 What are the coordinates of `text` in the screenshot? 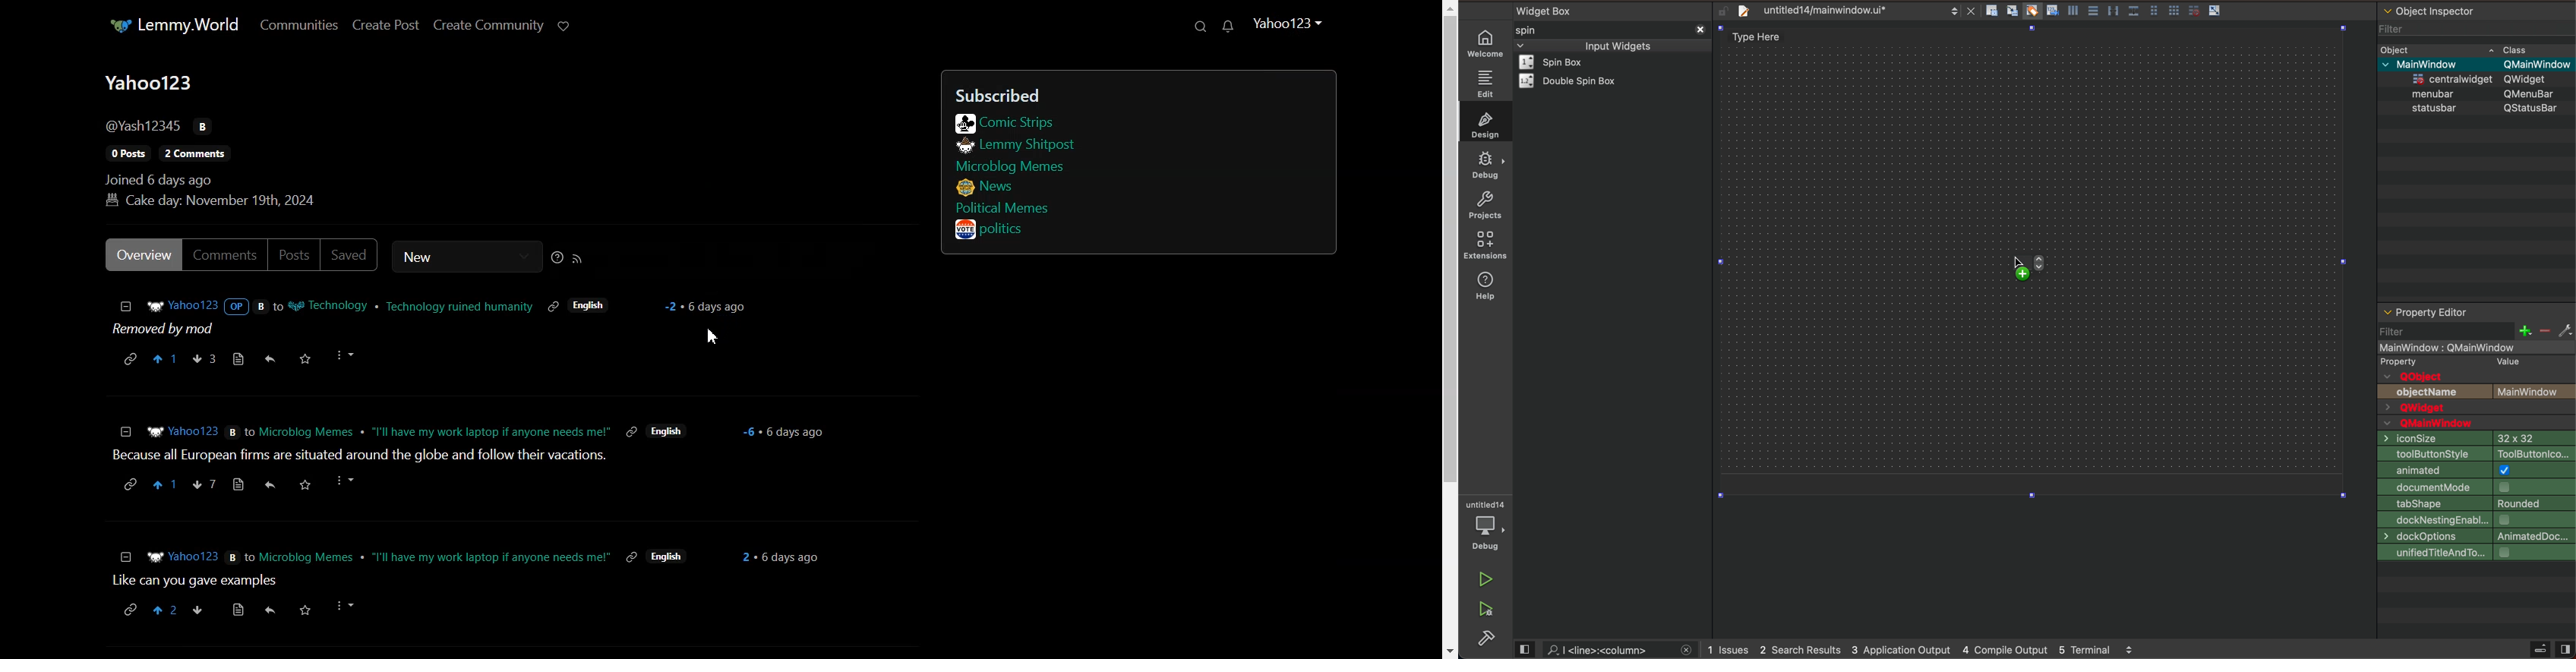 It's located at (2441, 424).